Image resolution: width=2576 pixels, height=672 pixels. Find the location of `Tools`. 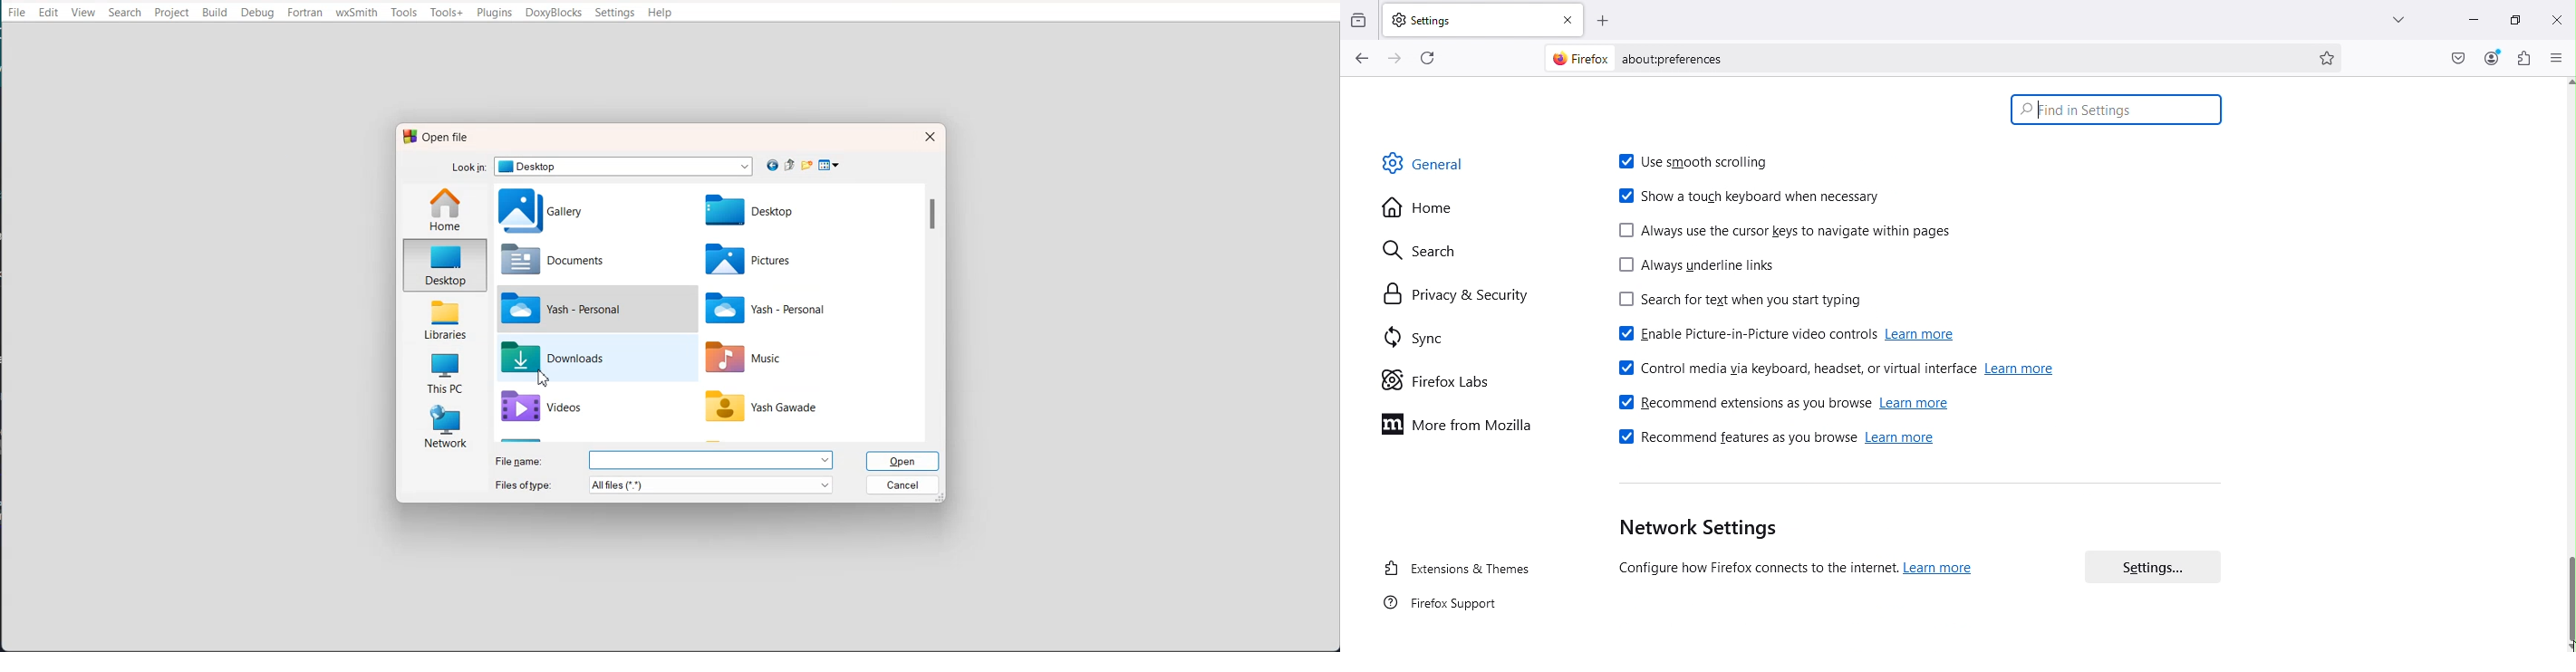

Tools is located at coordinates (404, 13).